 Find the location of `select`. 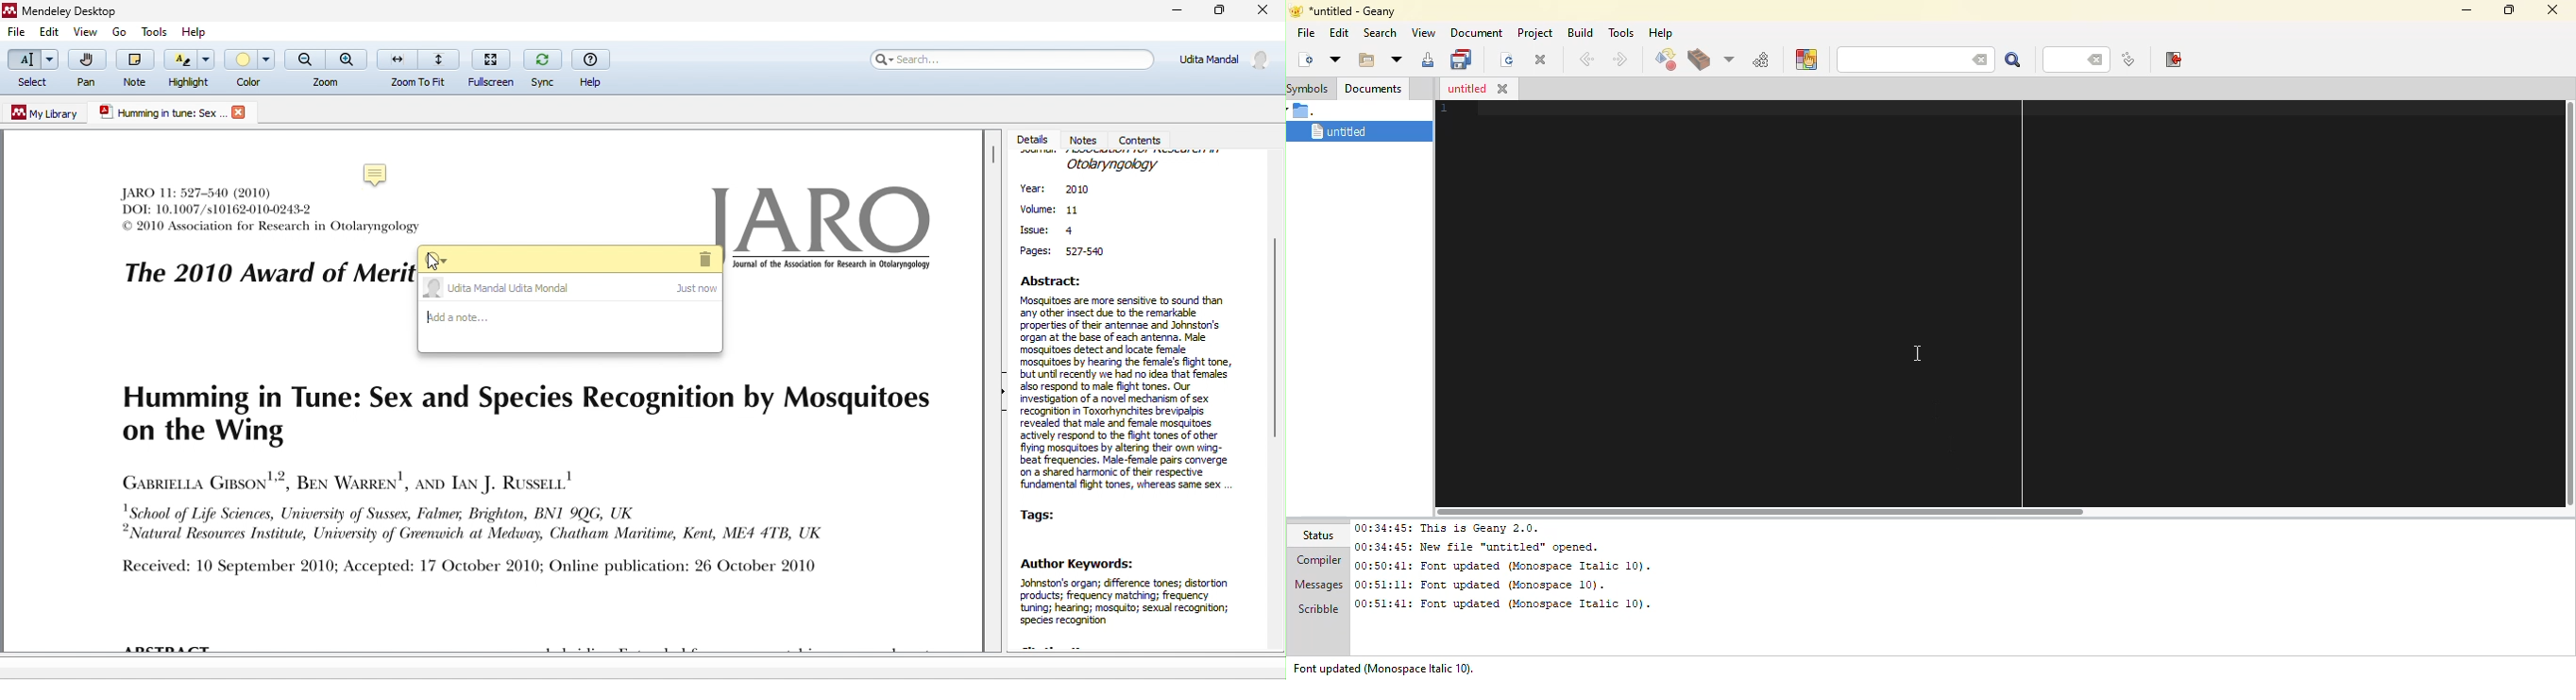

select is located at coordinates (31, 70).